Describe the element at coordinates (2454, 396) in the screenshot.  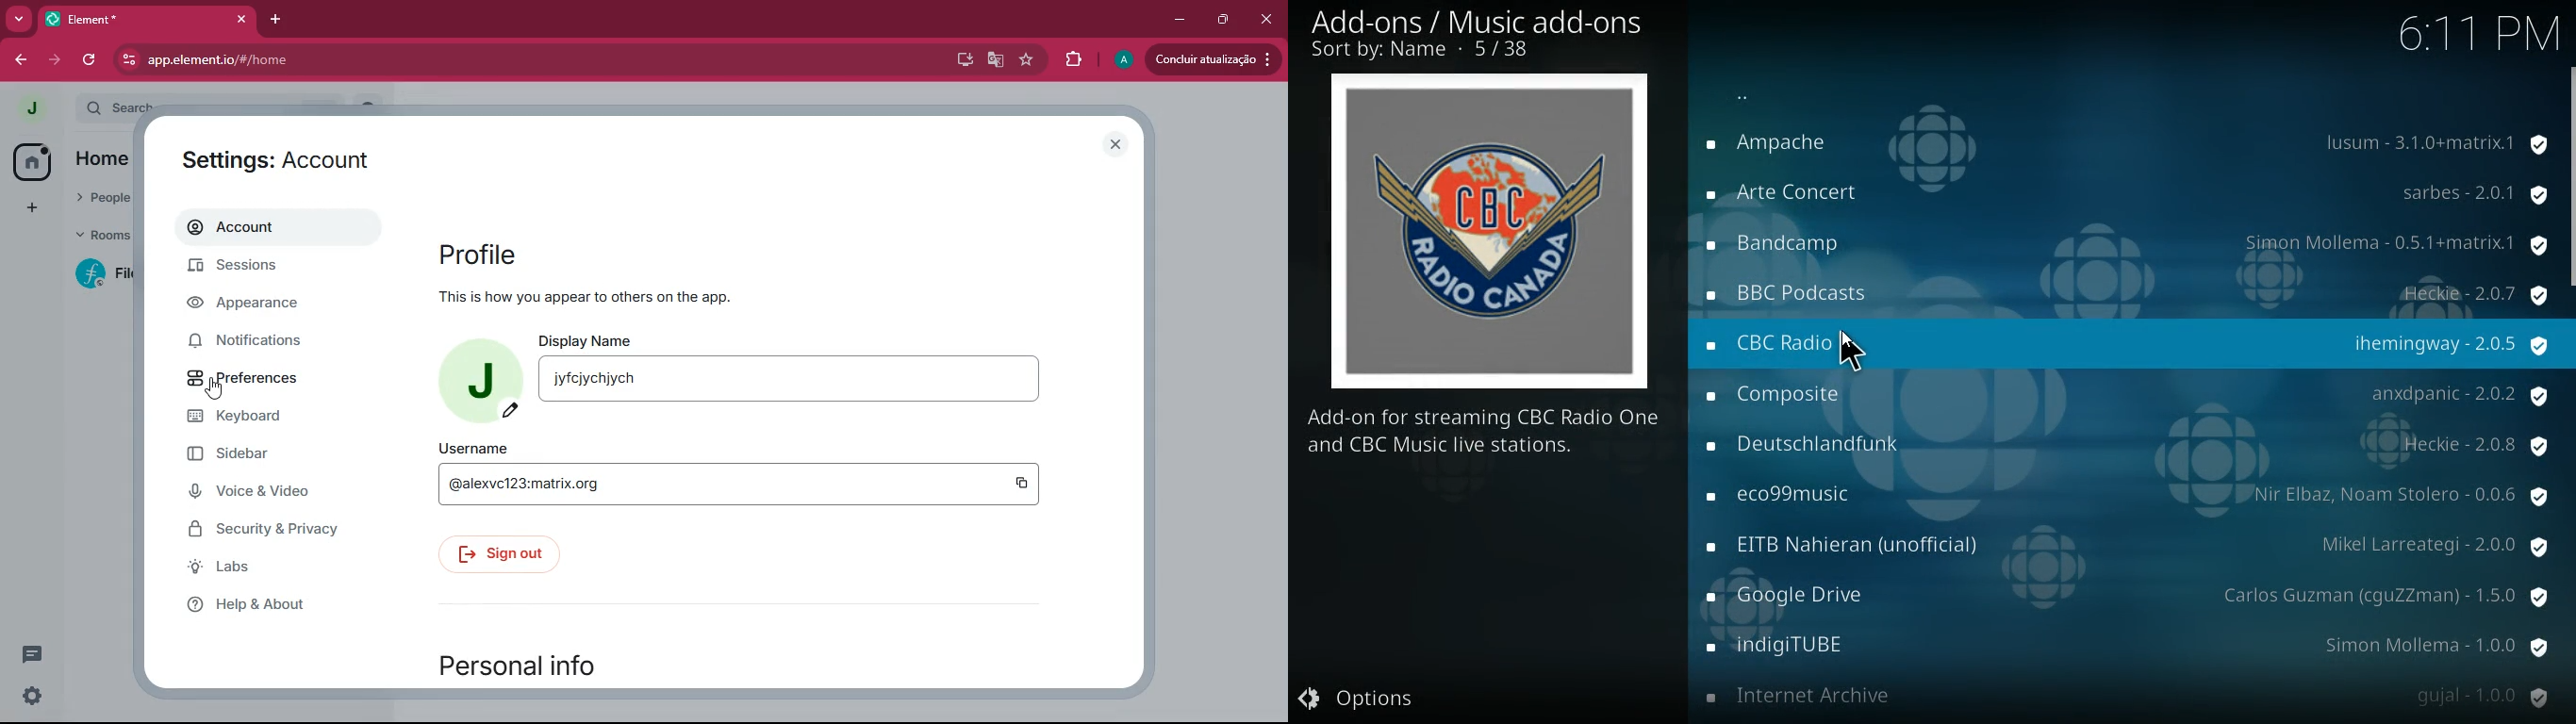
I see `protection` at that location.